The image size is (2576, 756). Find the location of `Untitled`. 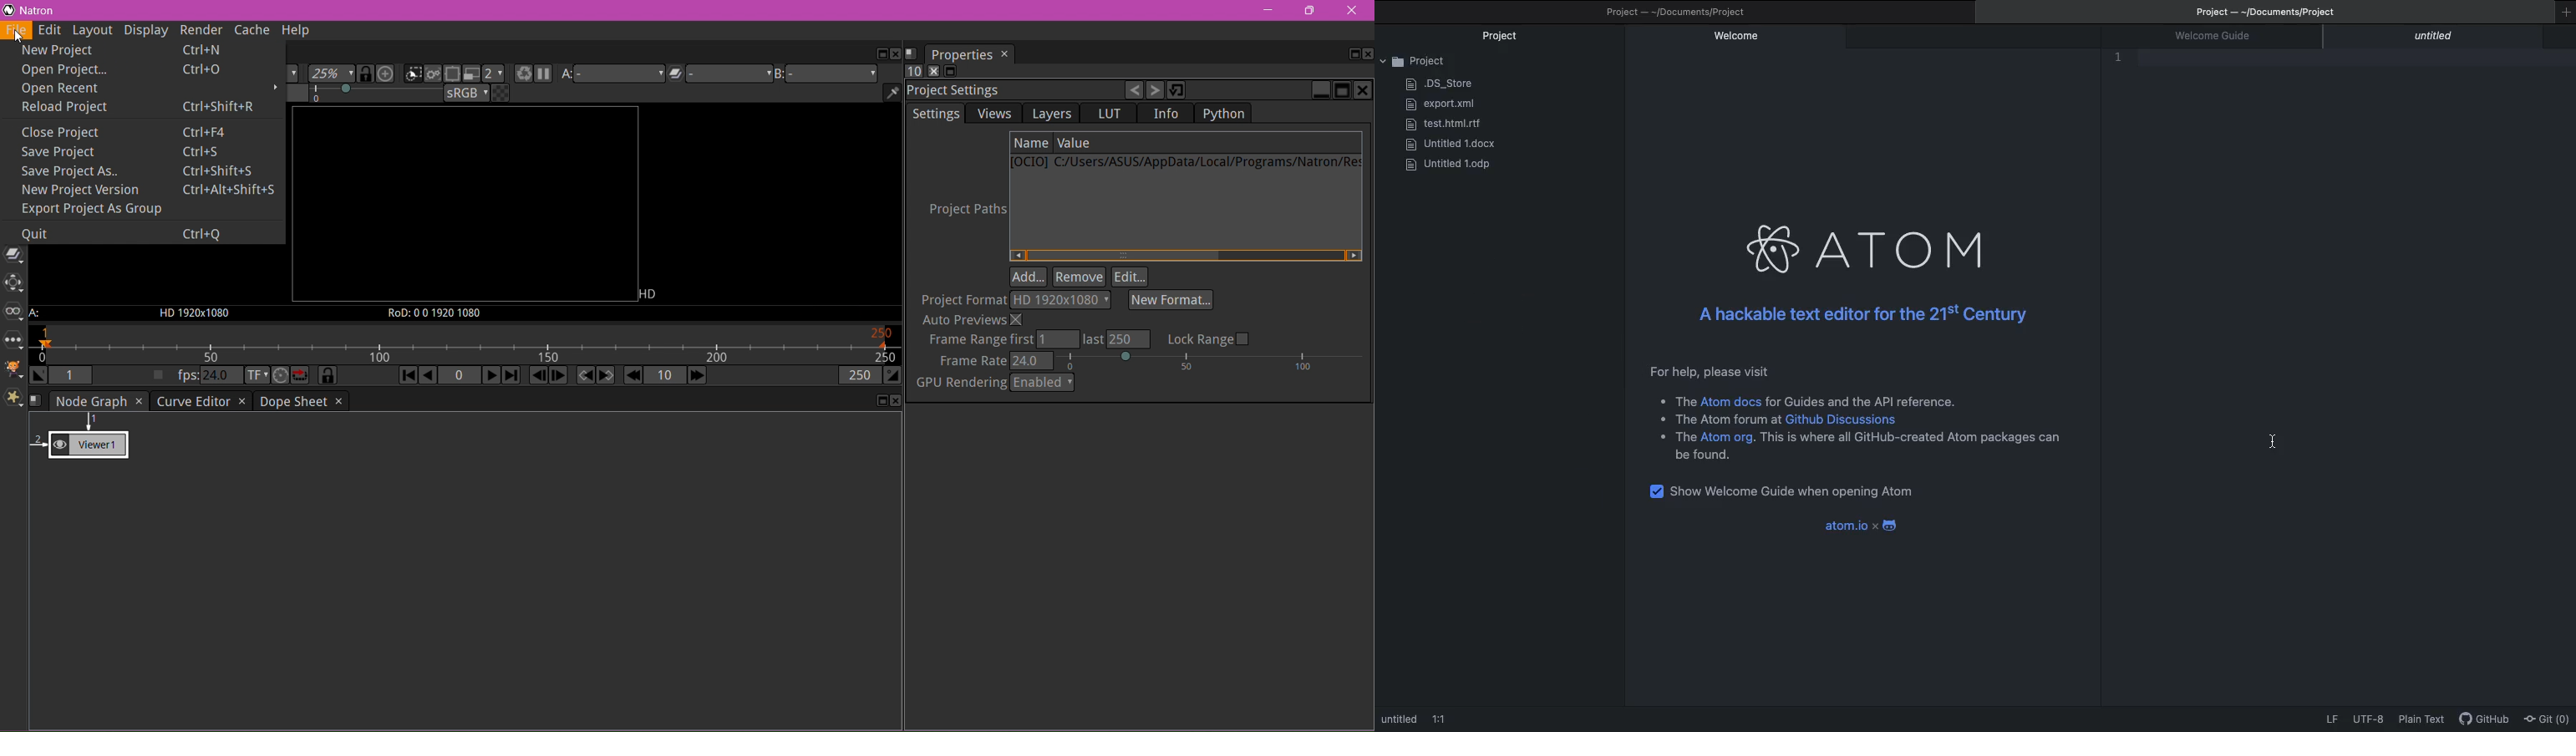

Untitled is located at coordinates (1400, 718).